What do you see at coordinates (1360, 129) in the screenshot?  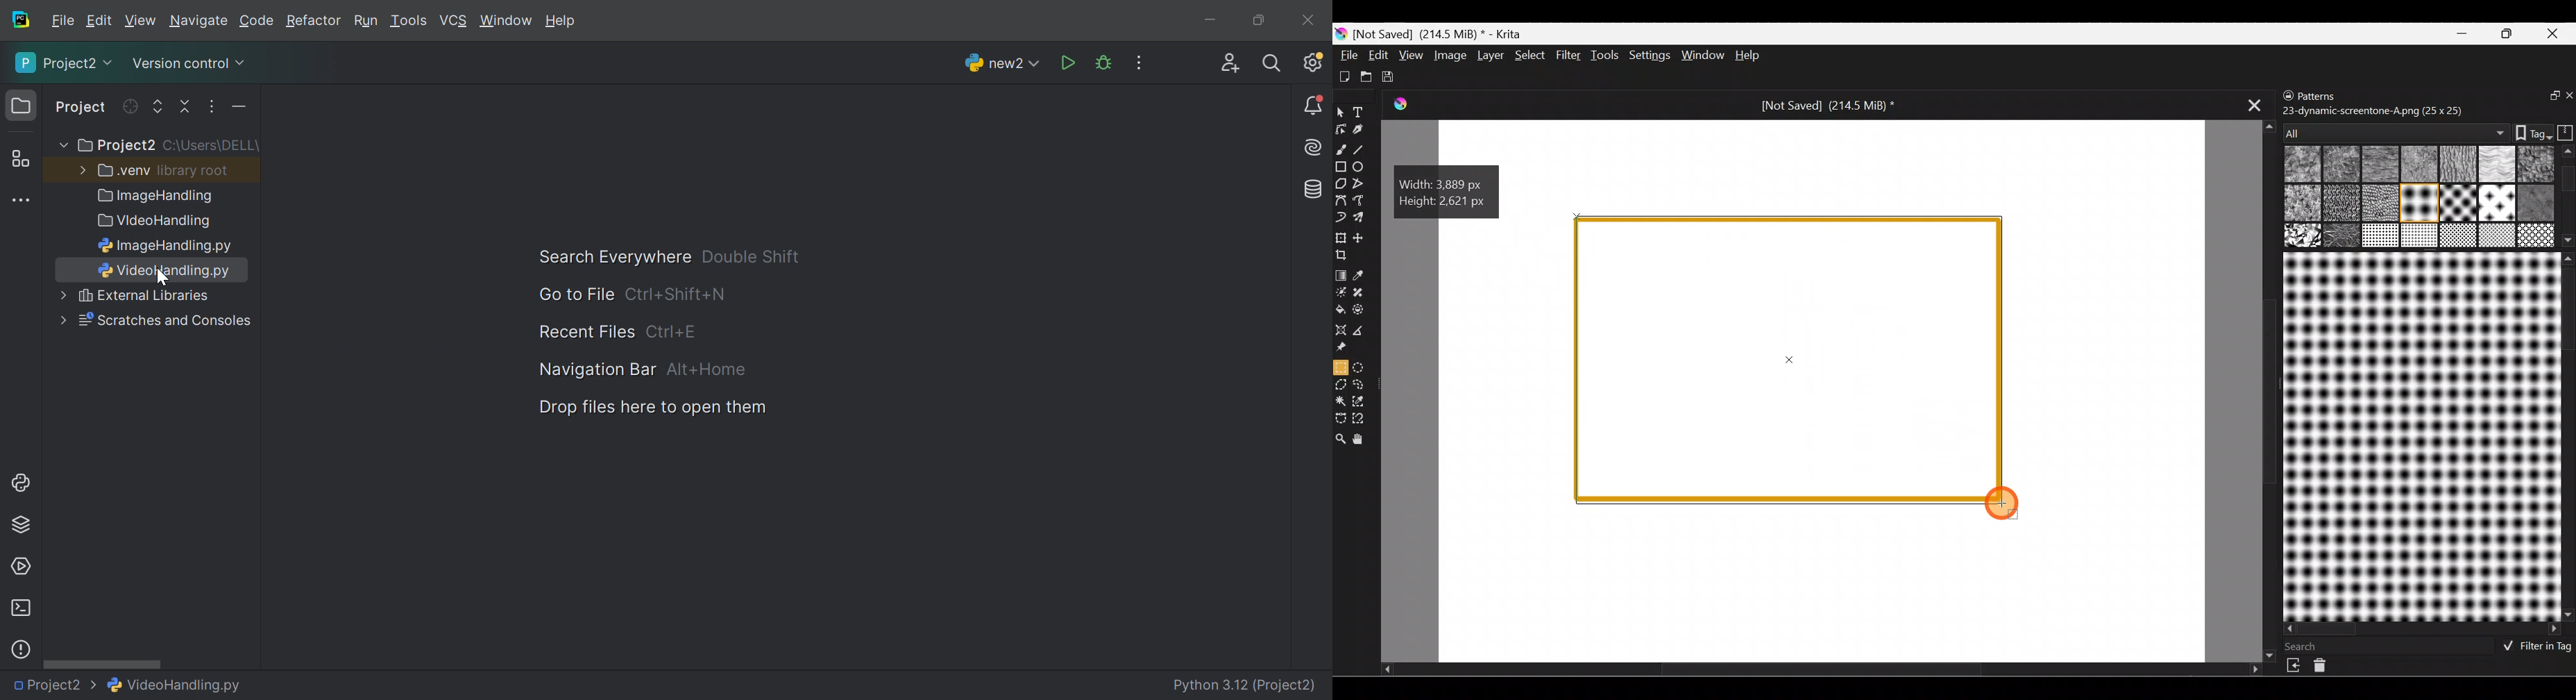 I see `Calligraphy` at bounding box center [1360, 129].